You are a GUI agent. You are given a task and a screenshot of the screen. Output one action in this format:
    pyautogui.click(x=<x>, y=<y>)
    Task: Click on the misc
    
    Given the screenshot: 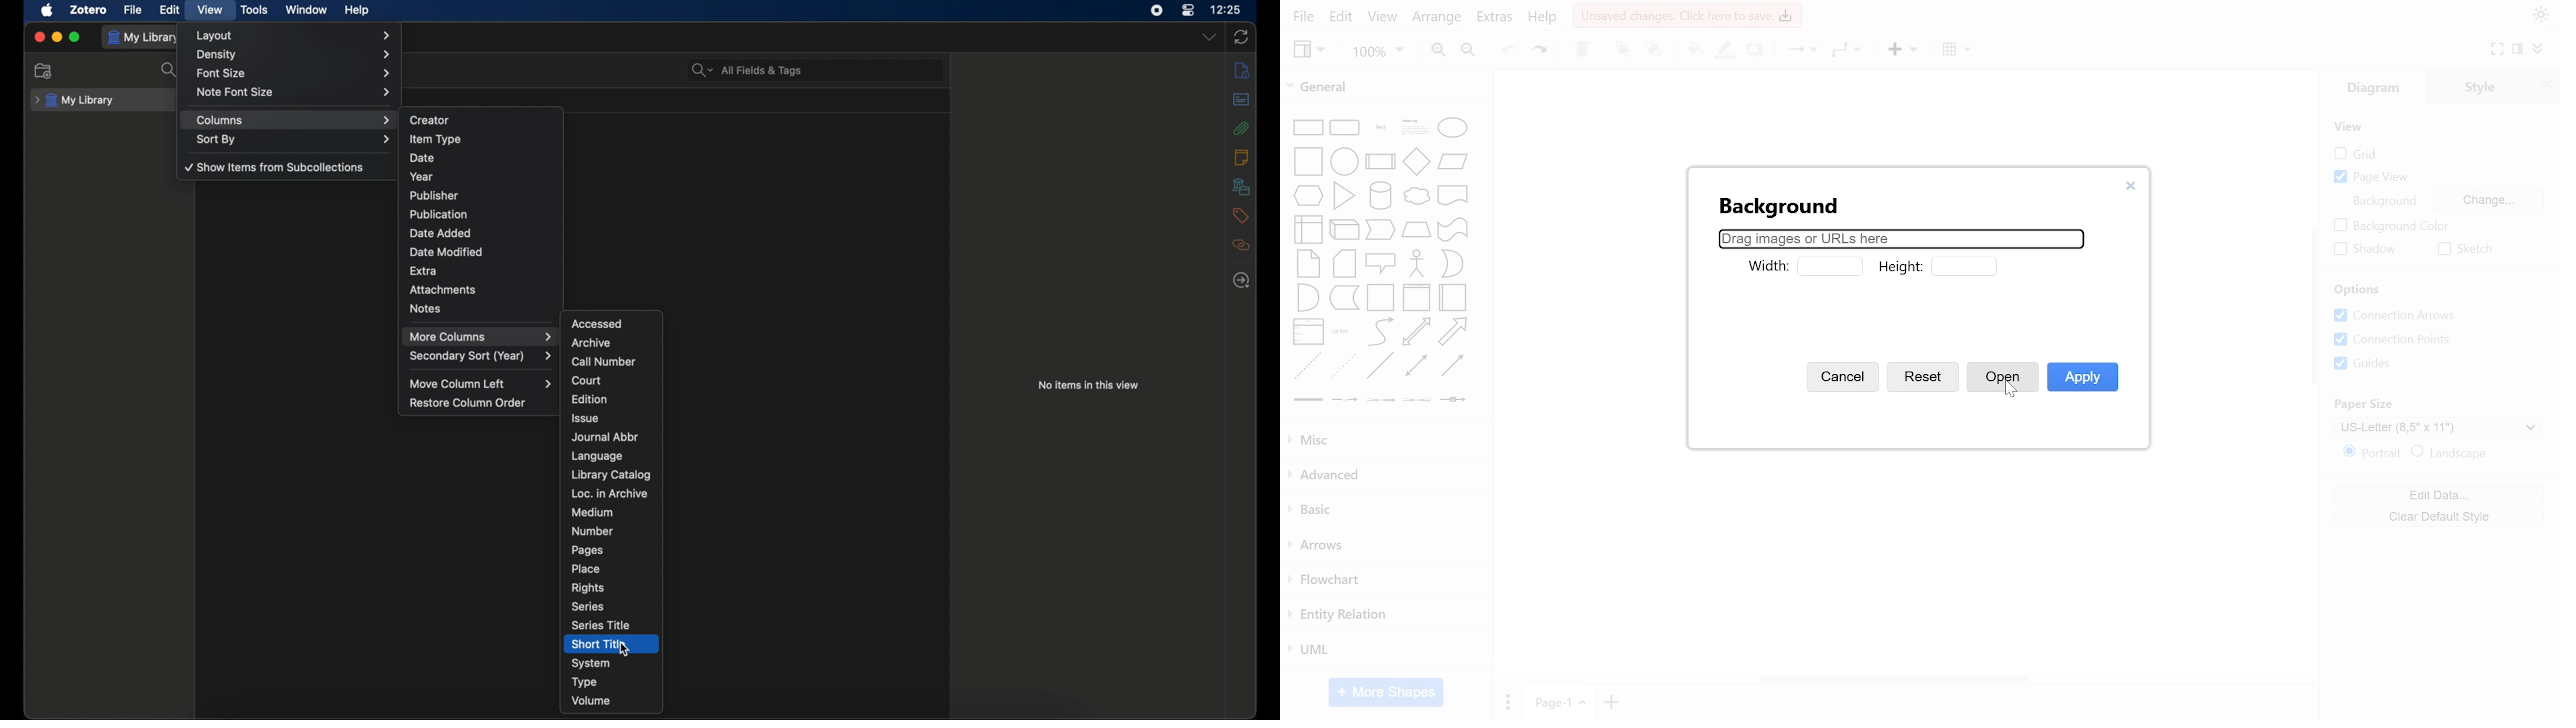 What is the action you would take?
    pyautogui.click(x=1386, y=441)
    